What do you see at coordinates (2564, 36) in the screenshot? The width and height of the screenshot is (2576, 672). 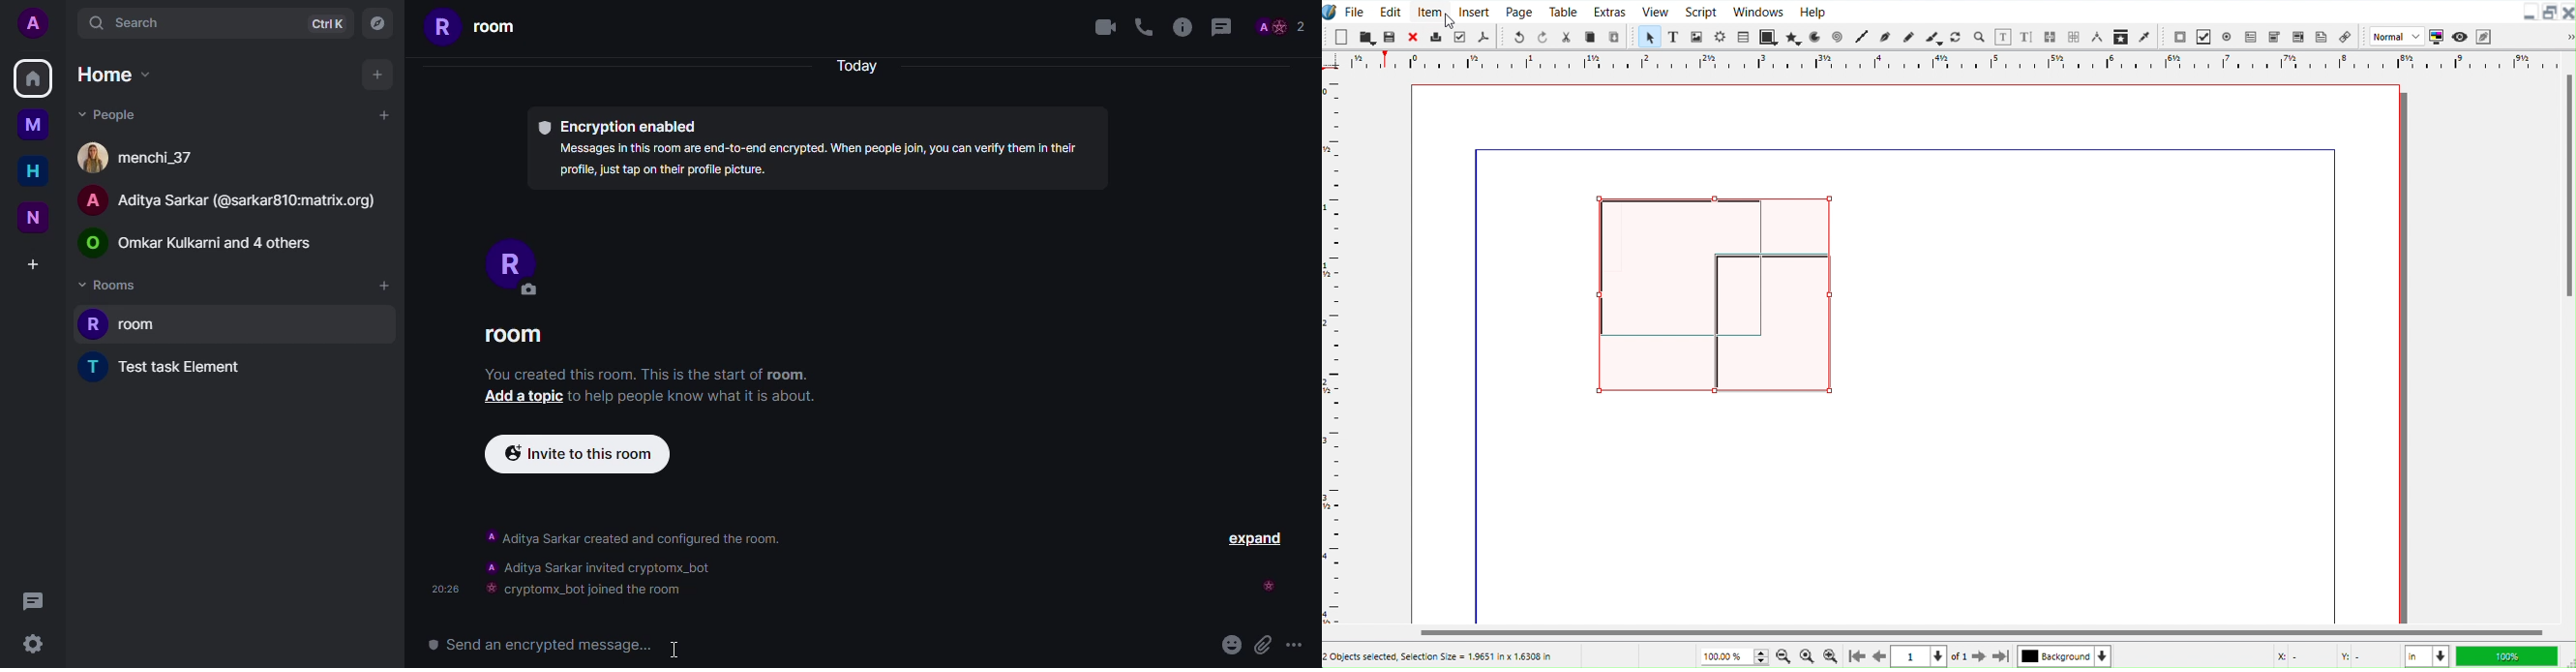 I see `Drop down box` at bounding box center [2564, 36].